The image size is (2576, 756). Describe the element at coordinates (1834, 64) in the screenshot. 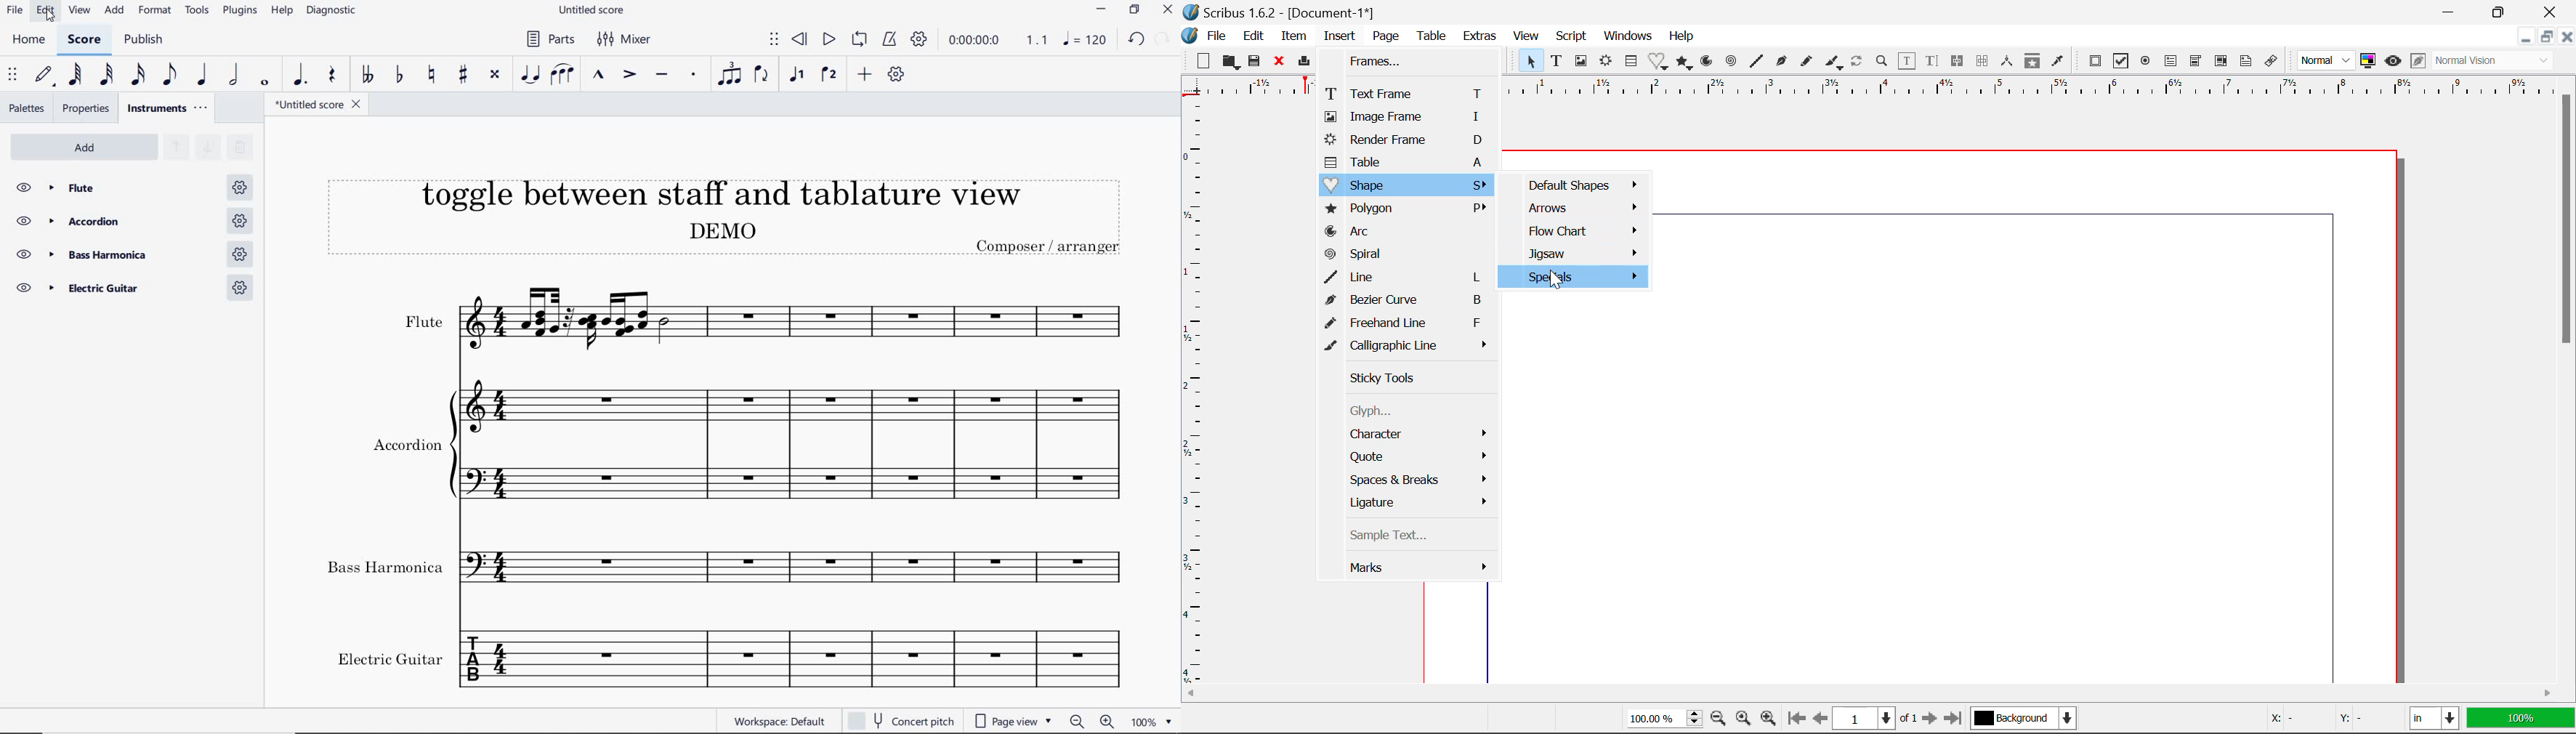

I see `Calligraphic Curve` at that location.